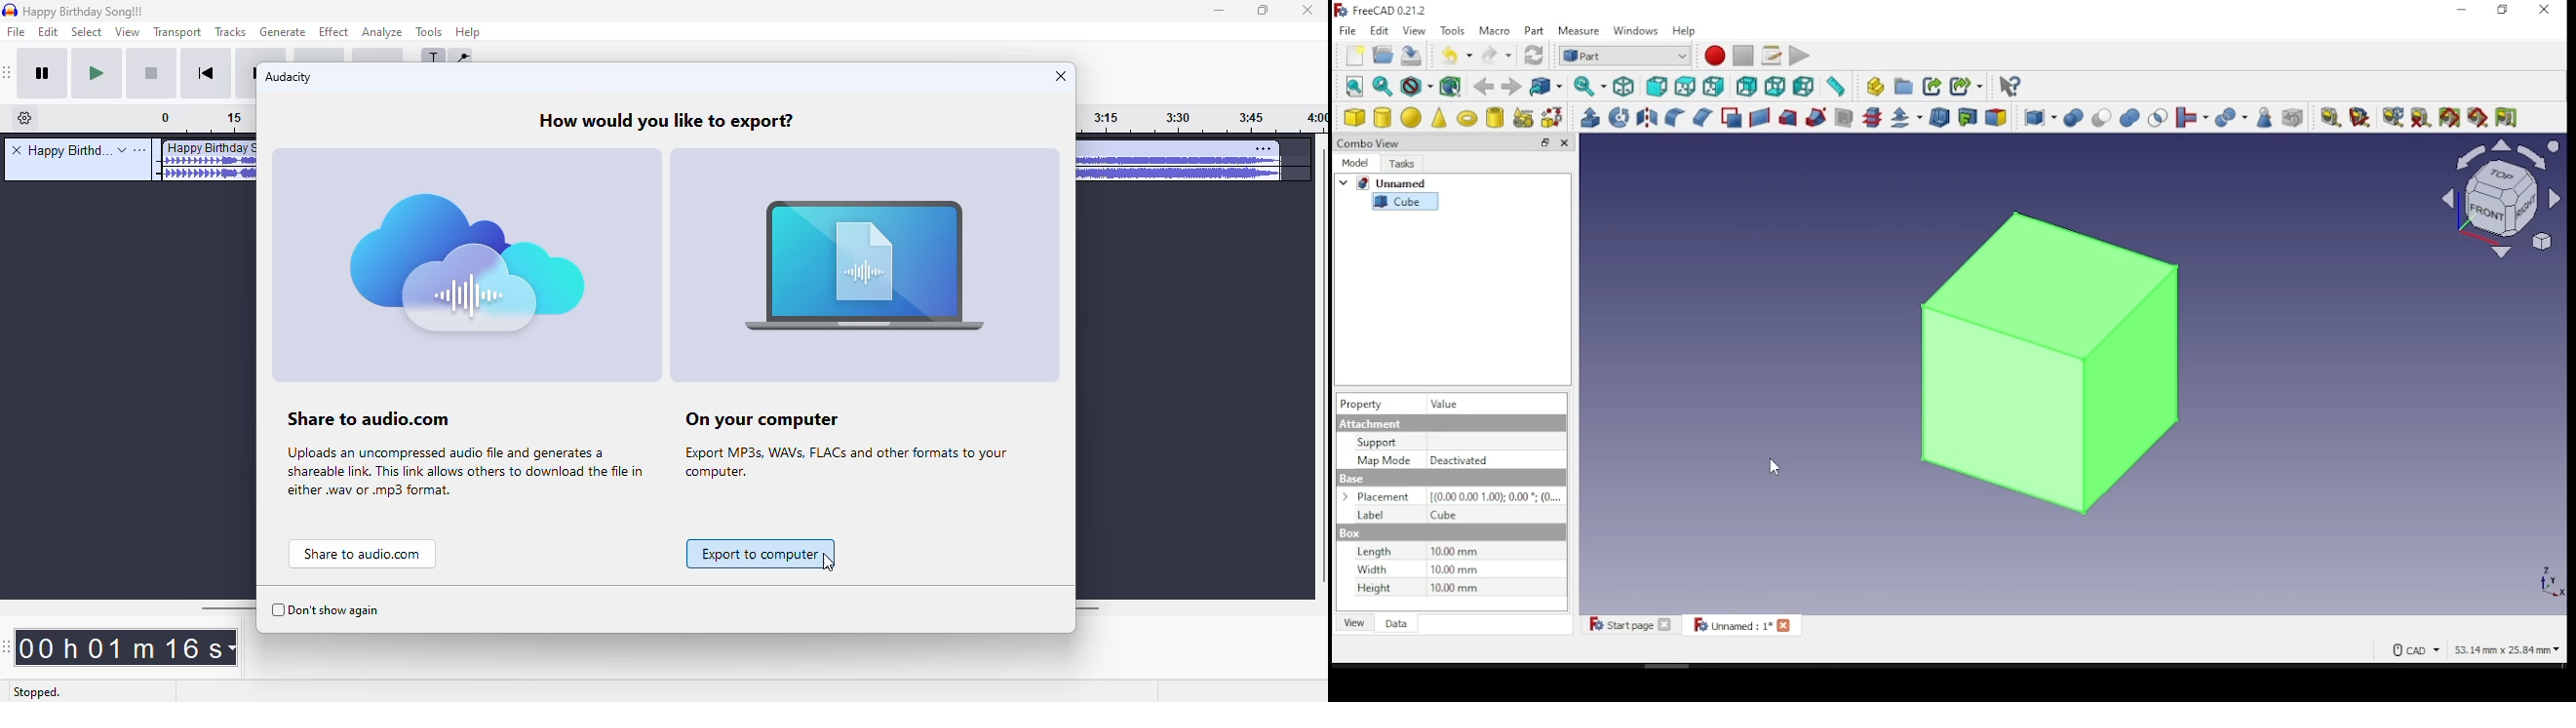  Describe the element at coordinates (207, 120) in the screenshot. I see `Timeline` at that location.